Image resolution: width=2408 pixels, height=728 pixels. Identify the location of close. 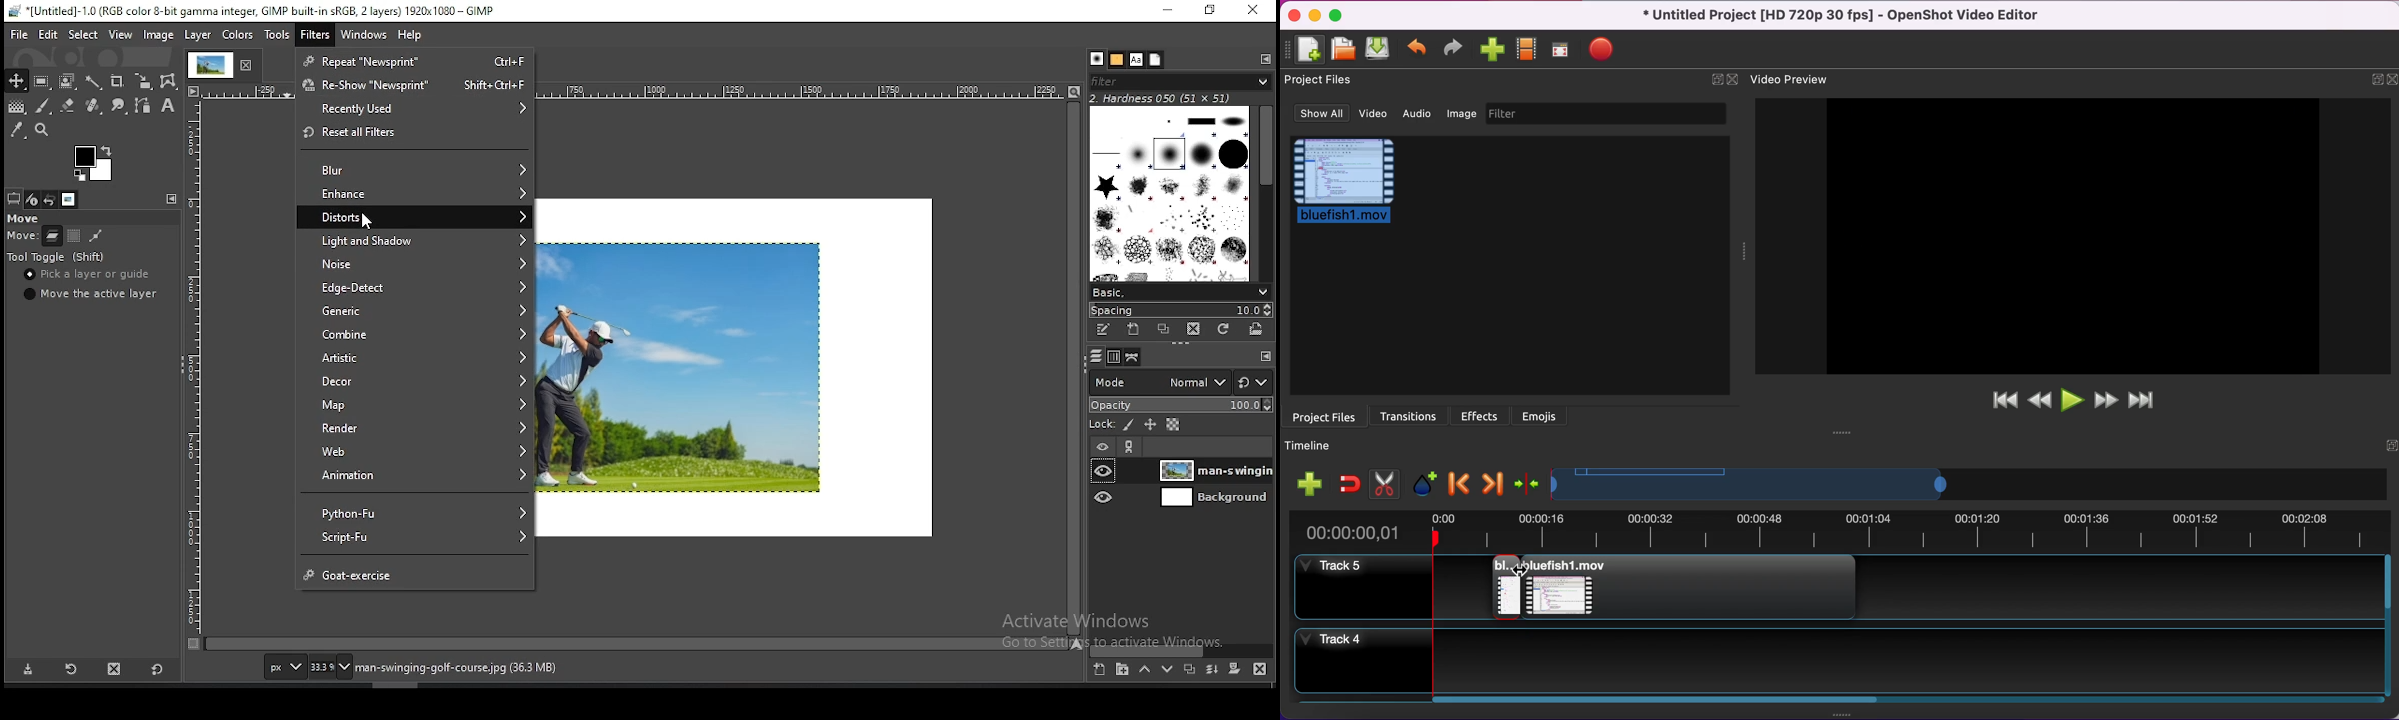
(1734, 79).